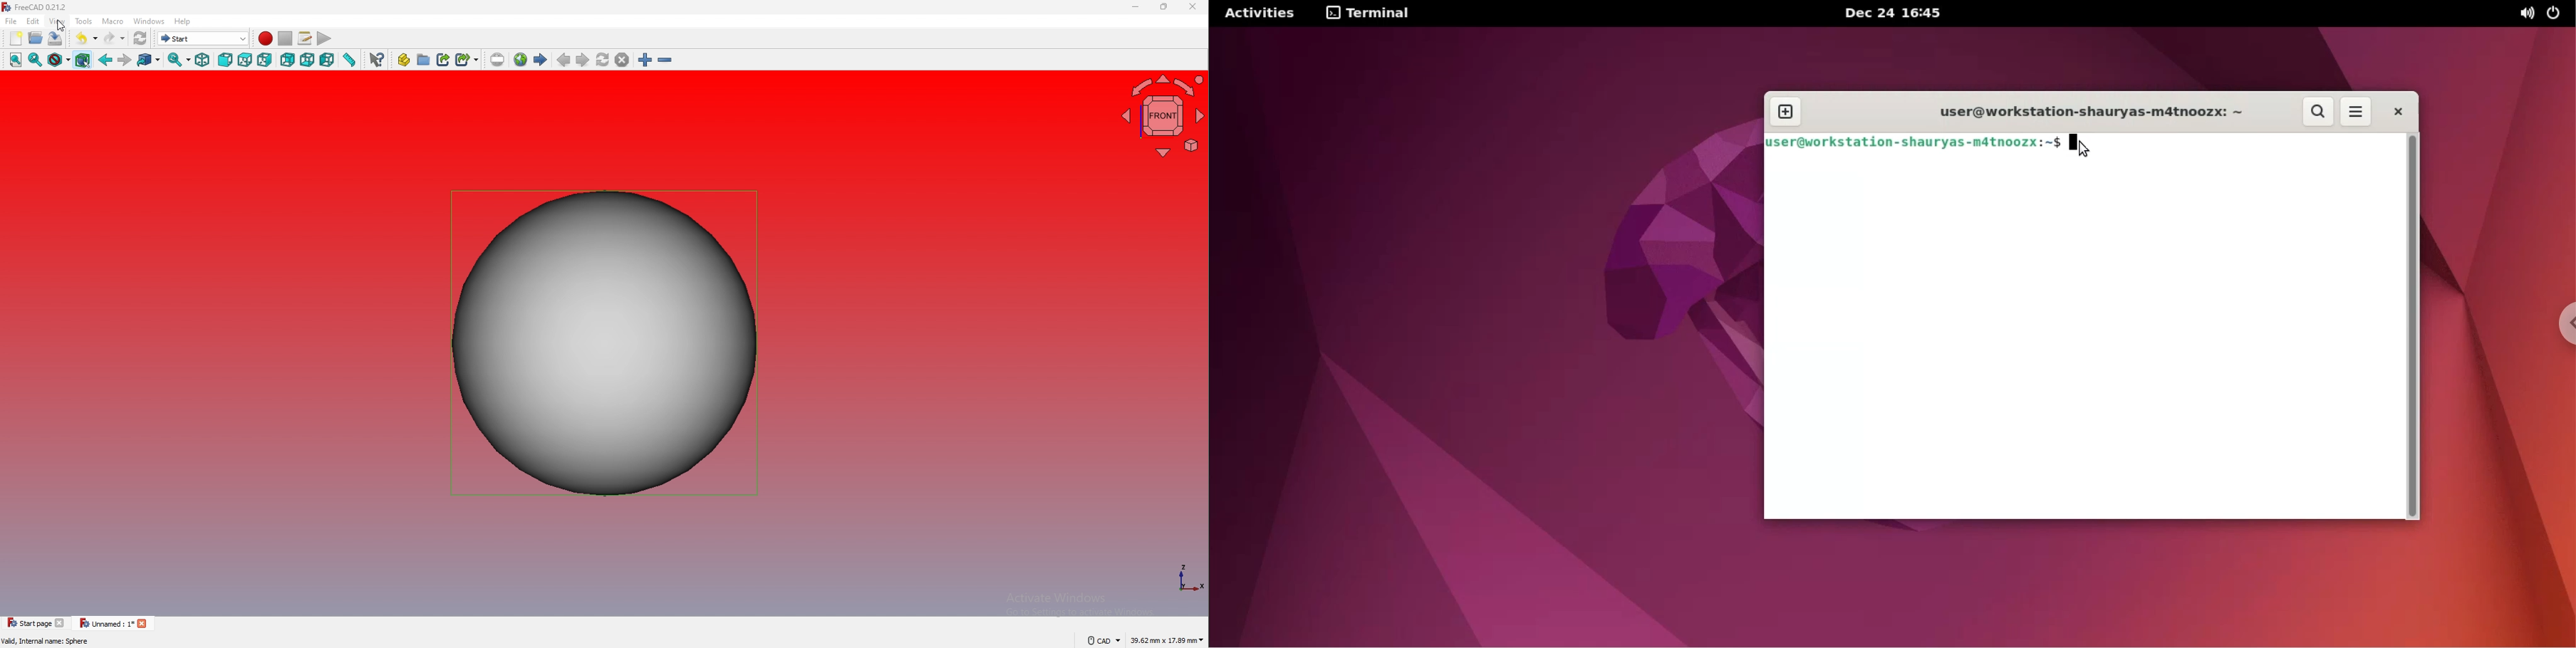 This screenshot has height=672, width=2576. Describe the element at coordinates (305, 38) in the screenshot. I see `macros` at that location.